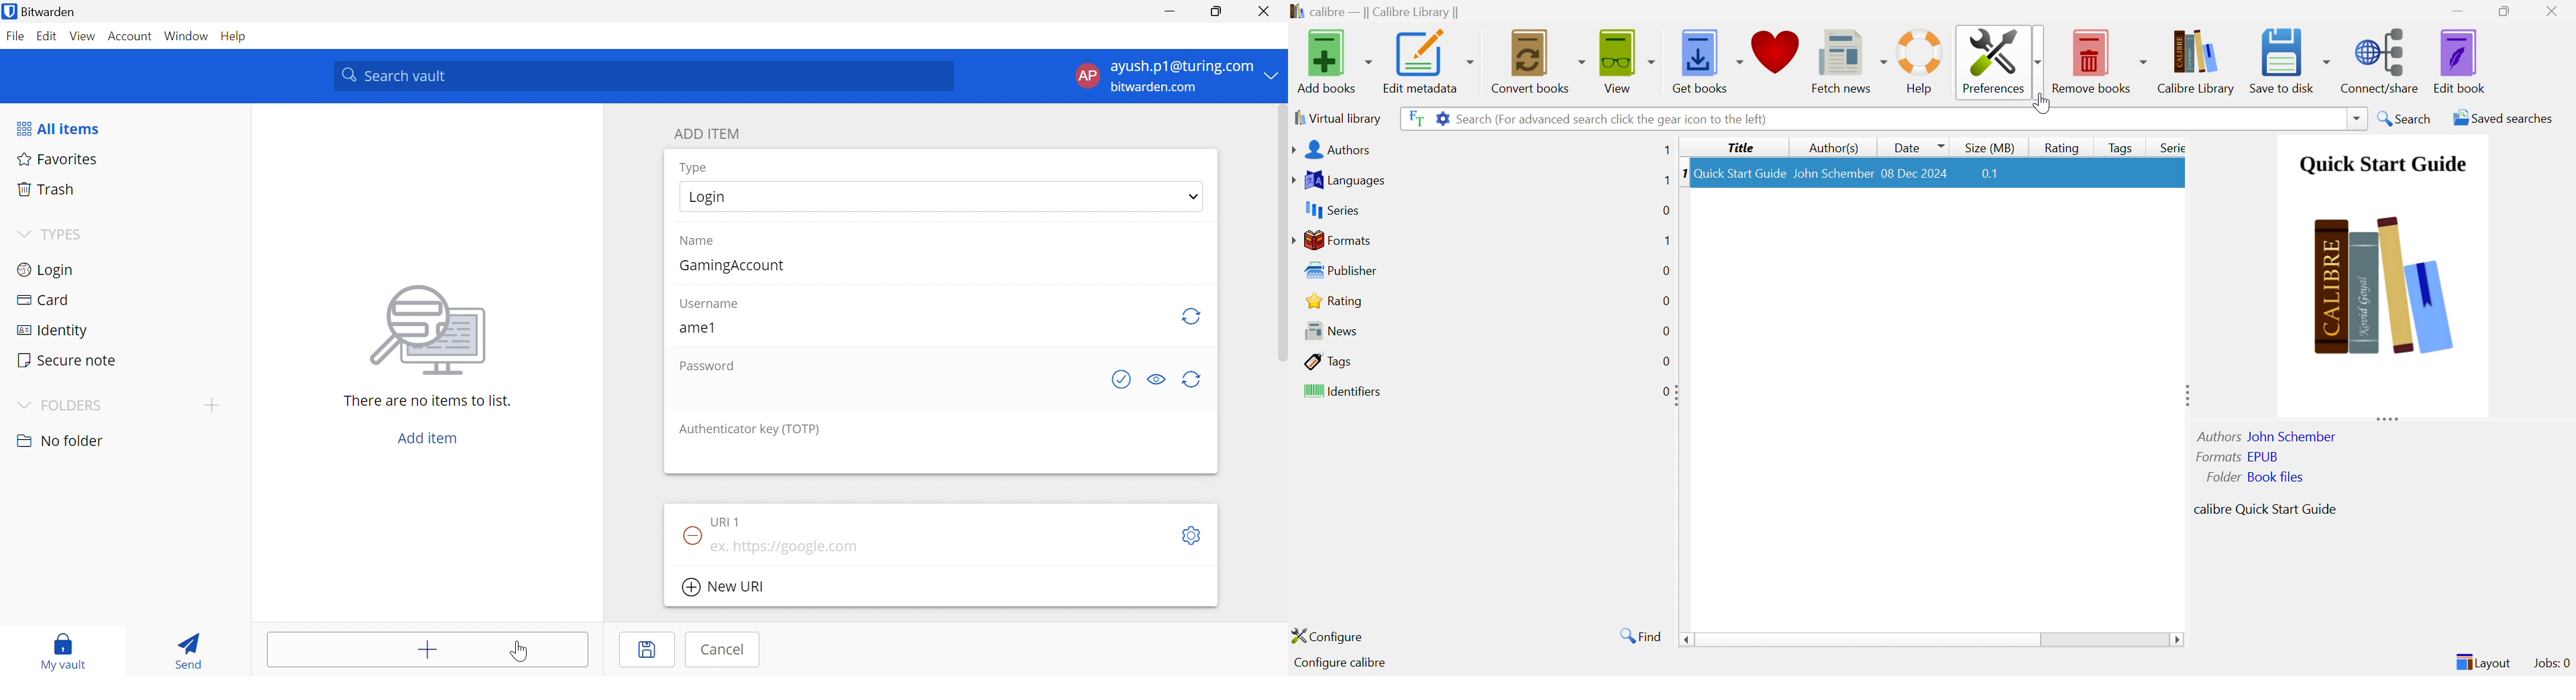 This screenshot has width=2576, height=700. Describe the element at coordinates (58, 160) in the screenshot. I see `Favorites` at that location.